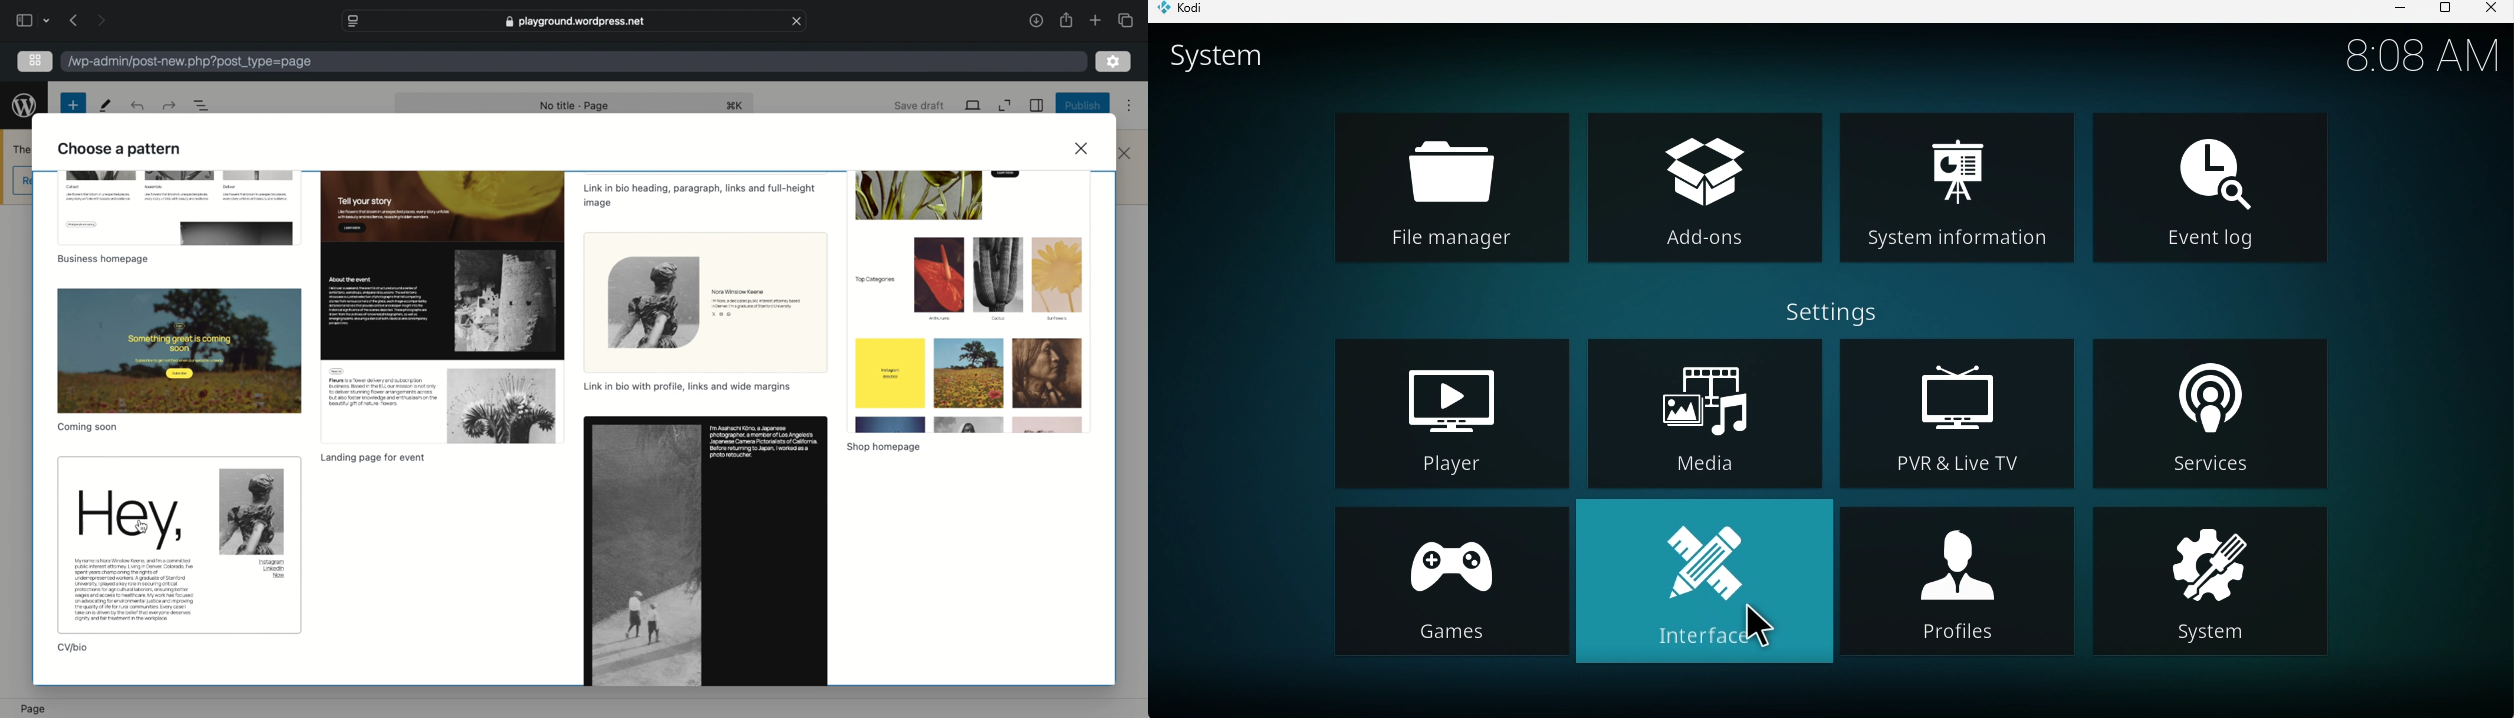 The width and height of the screenshot is (2520, 728). Describe the element at coordinates (33, 709) in the screenshot. I see `page` at that location.